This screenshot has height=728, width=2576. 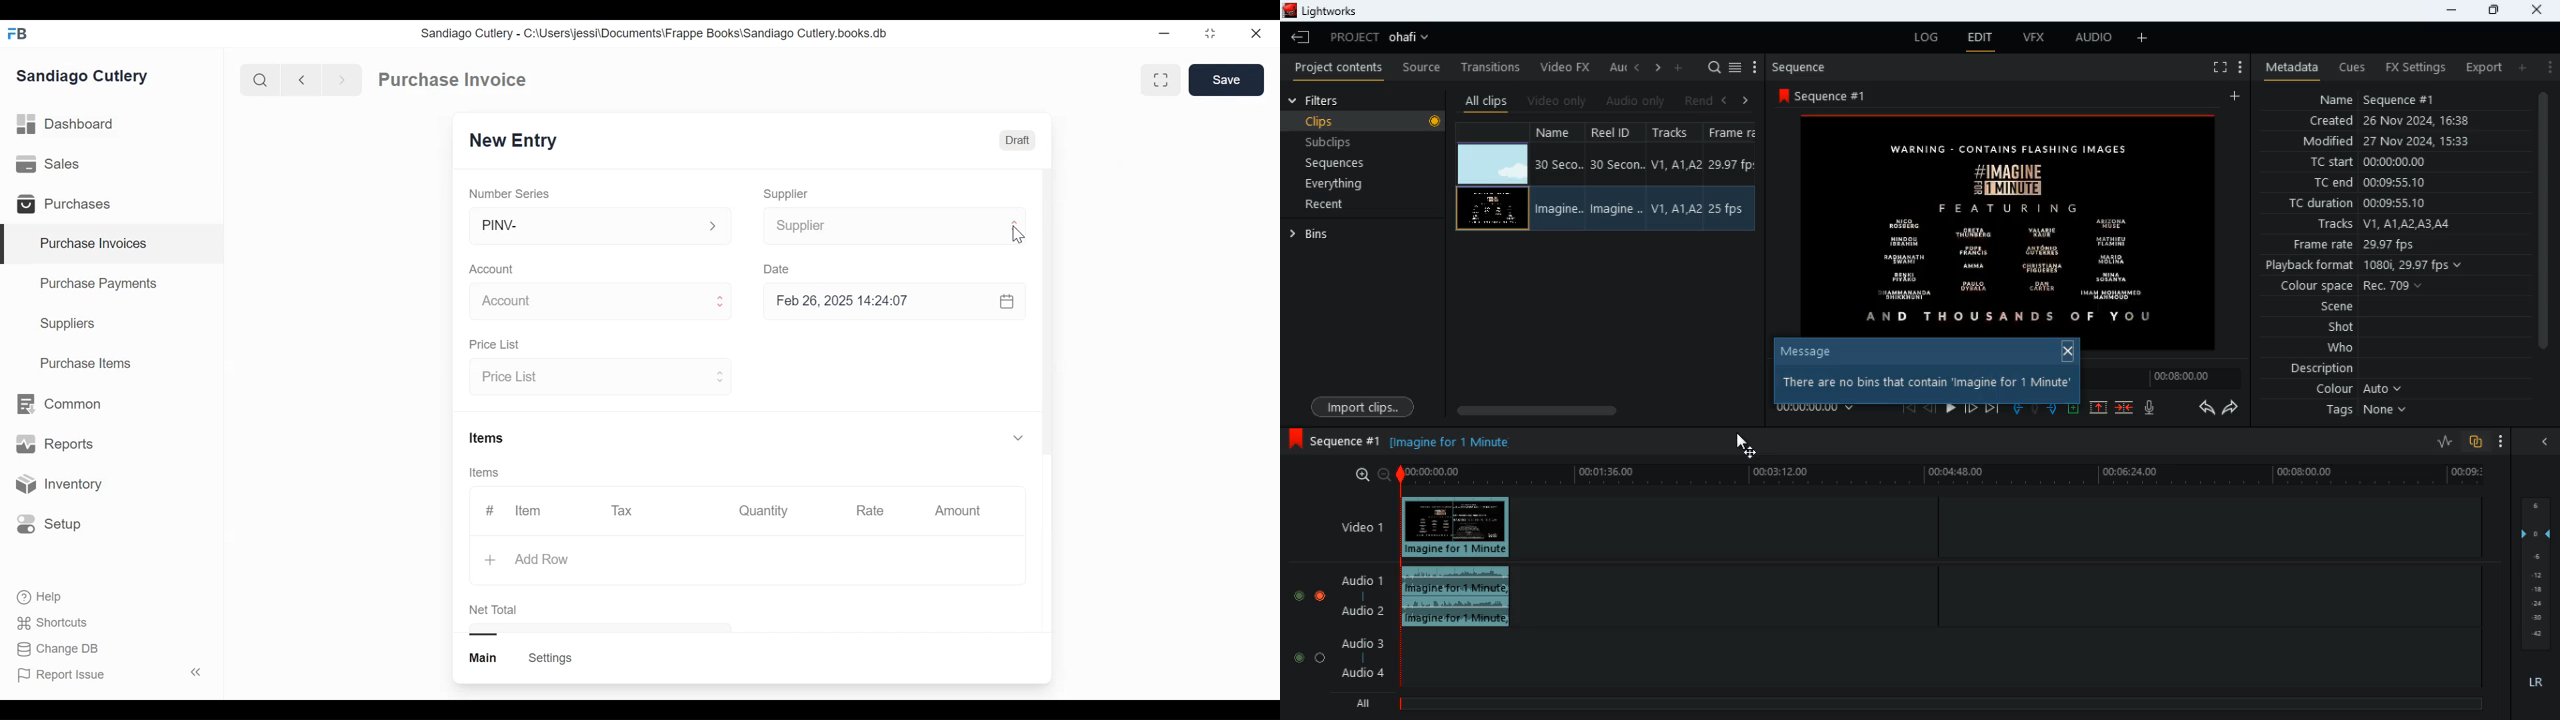 What do you see at coordinates (869, 511) in the screenshot?
I see `Rate` at bounding box center [869, 511].